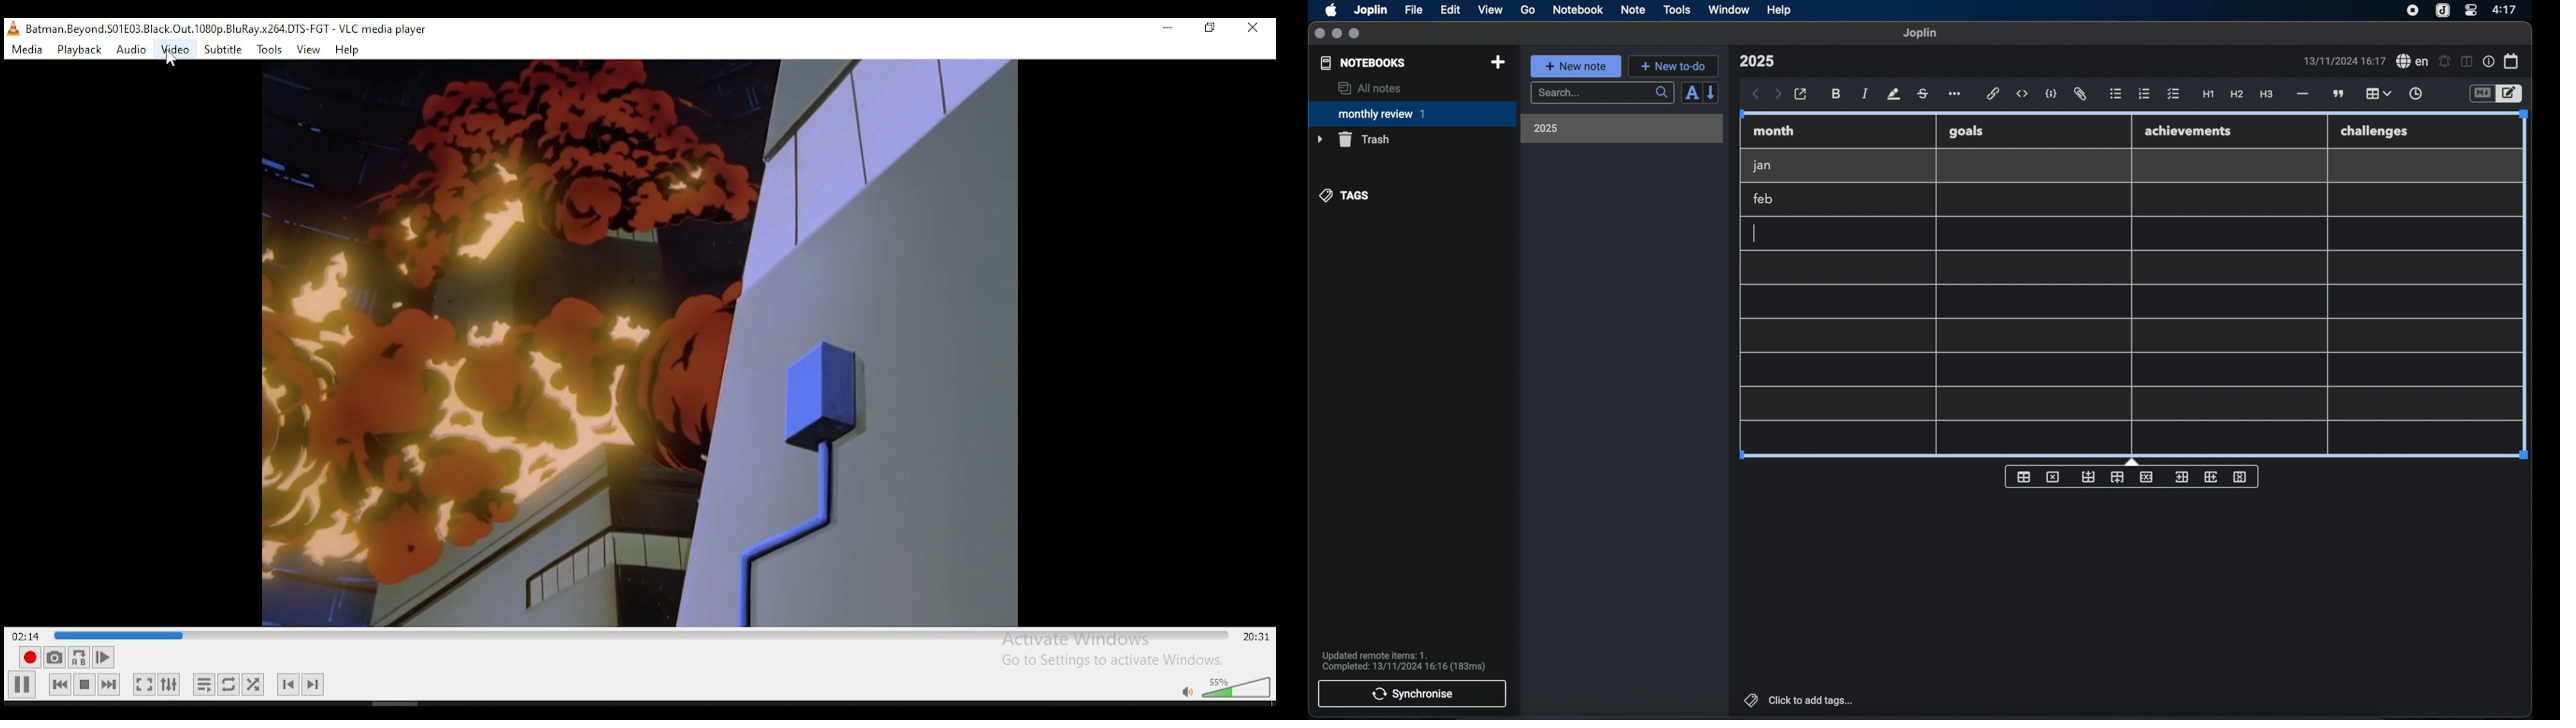  What do you see at coordinates (2181, 477) in the screenshot?
I see `insert column before` at bounding box center [2181, 477].